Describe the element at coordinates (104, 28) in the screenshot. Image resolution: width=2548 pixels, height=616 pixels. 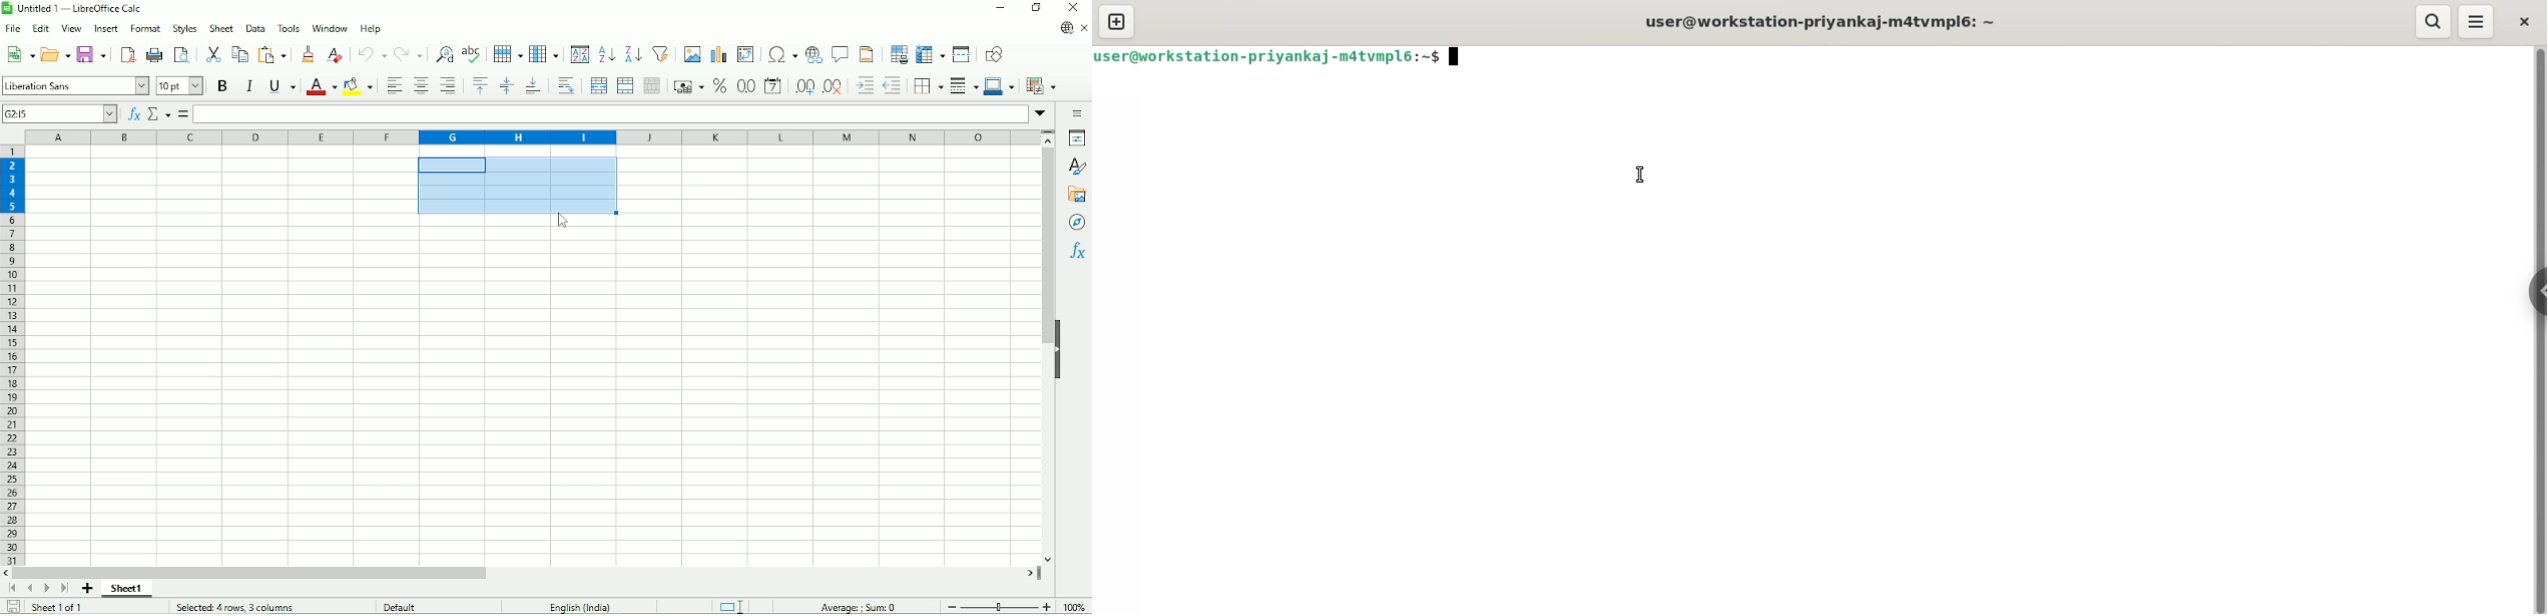
I see `Insert` at that location.